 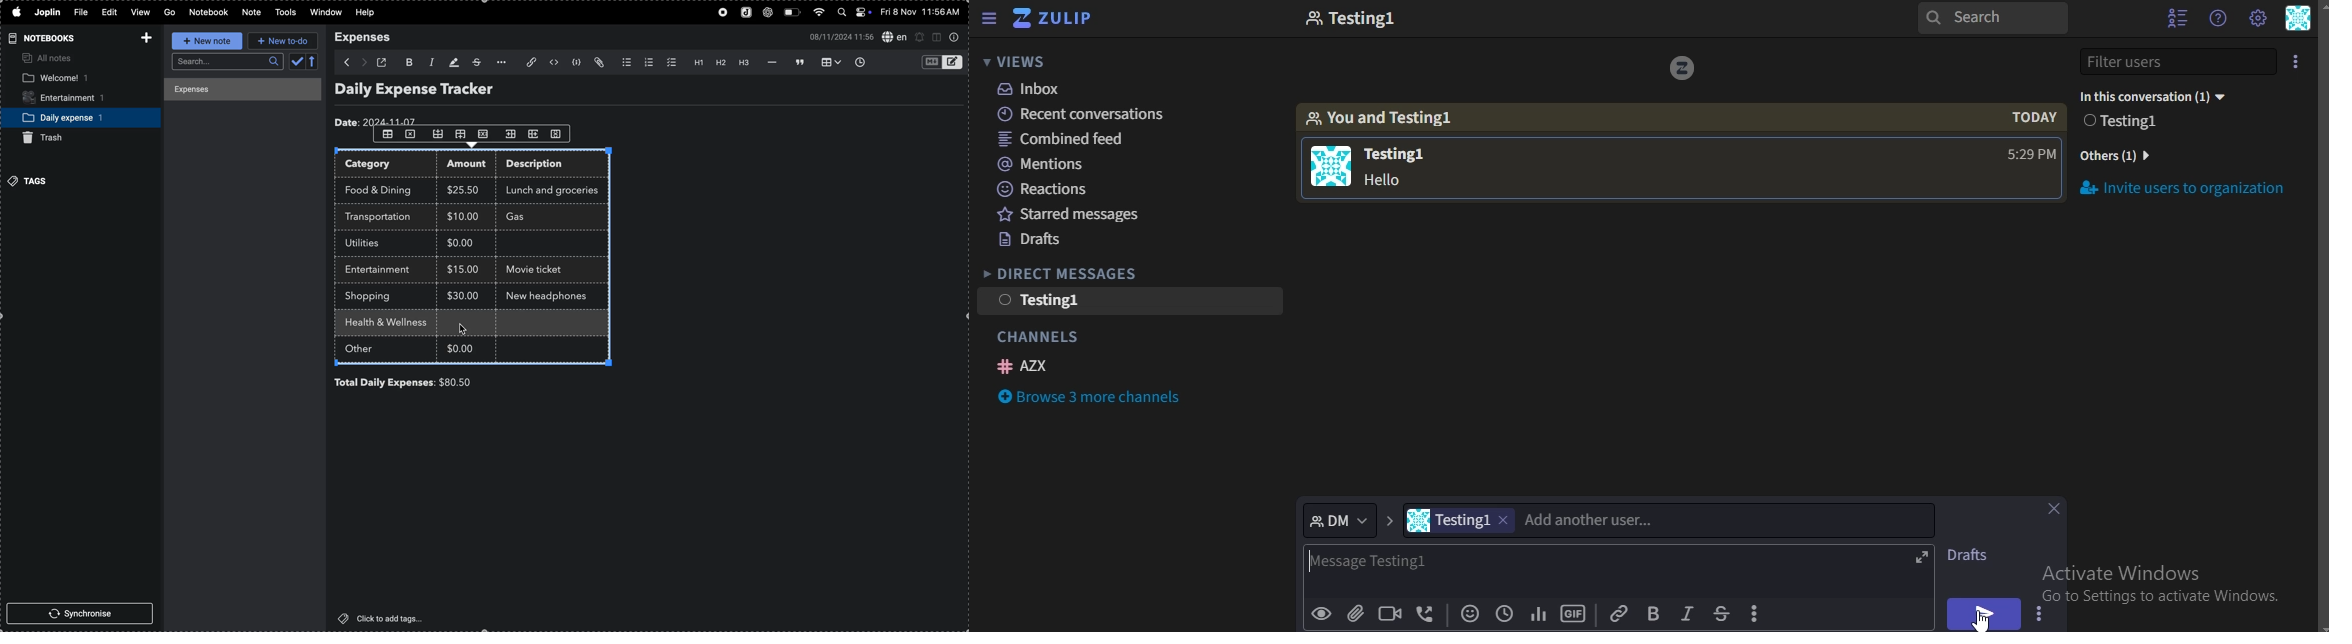 I want to click on strike through, so click(x=476, y=62).